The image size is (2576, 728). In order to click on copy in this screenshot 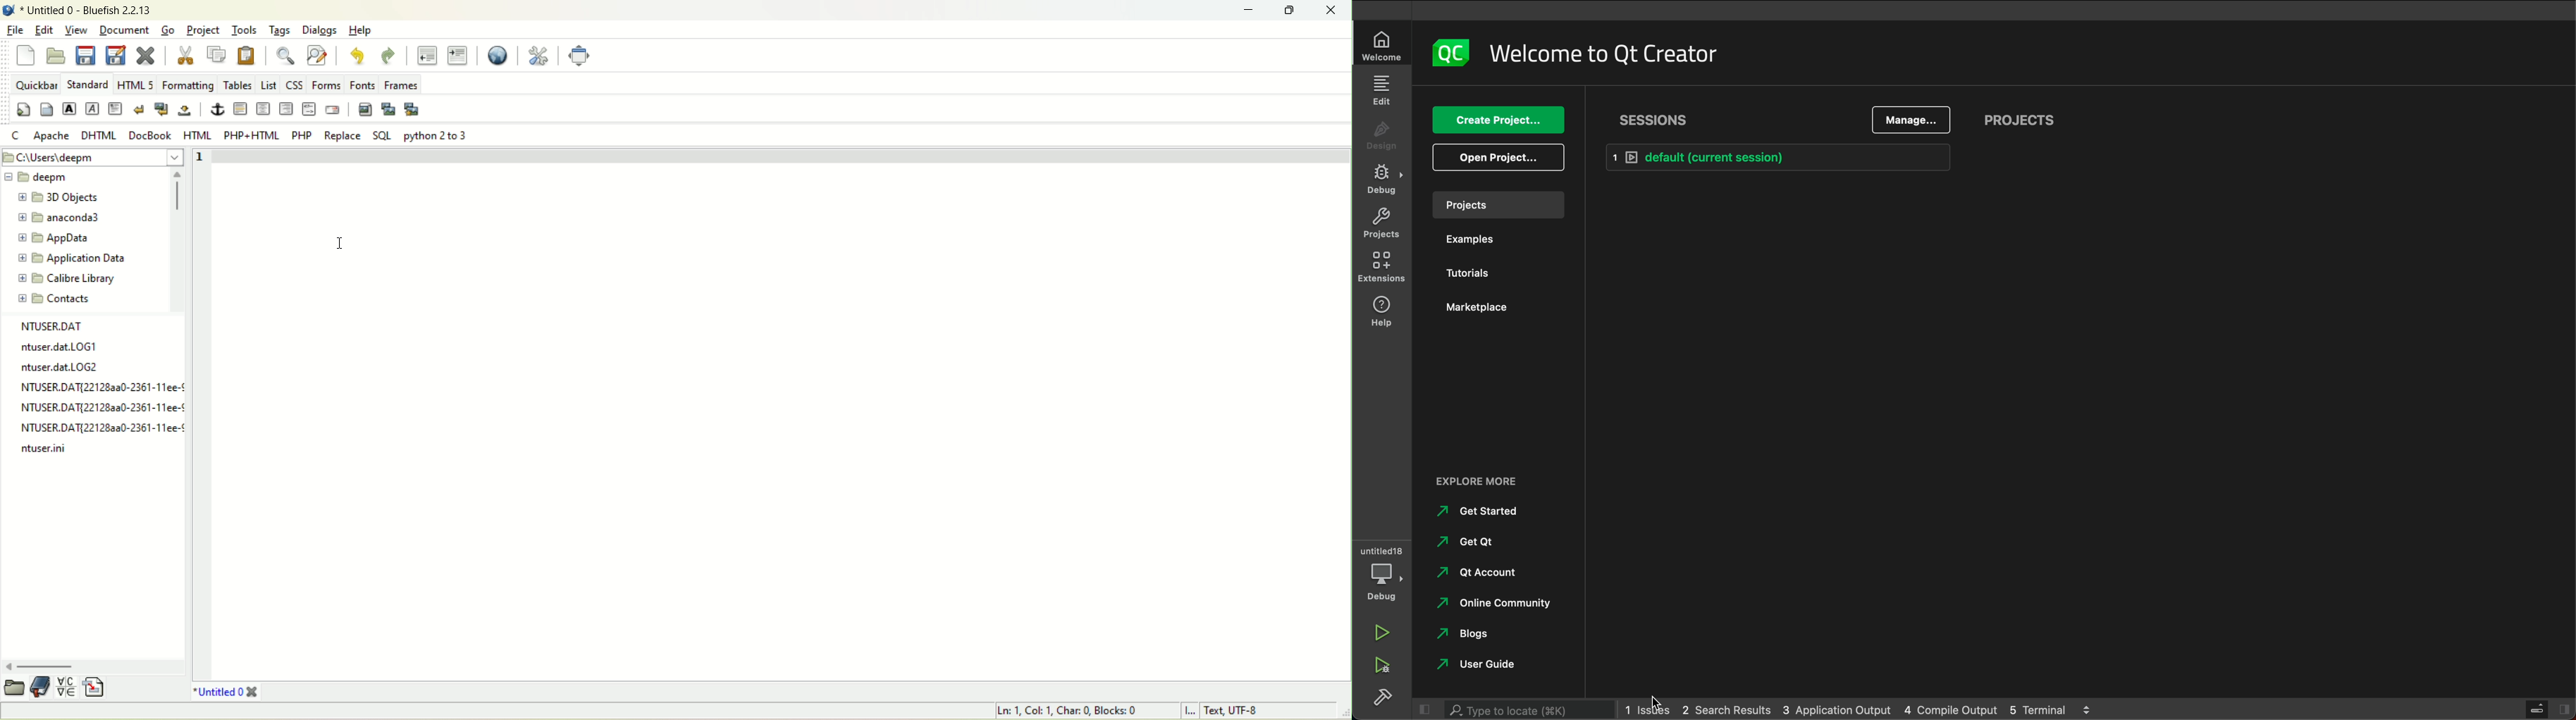, I will do `click(218, 54)`.